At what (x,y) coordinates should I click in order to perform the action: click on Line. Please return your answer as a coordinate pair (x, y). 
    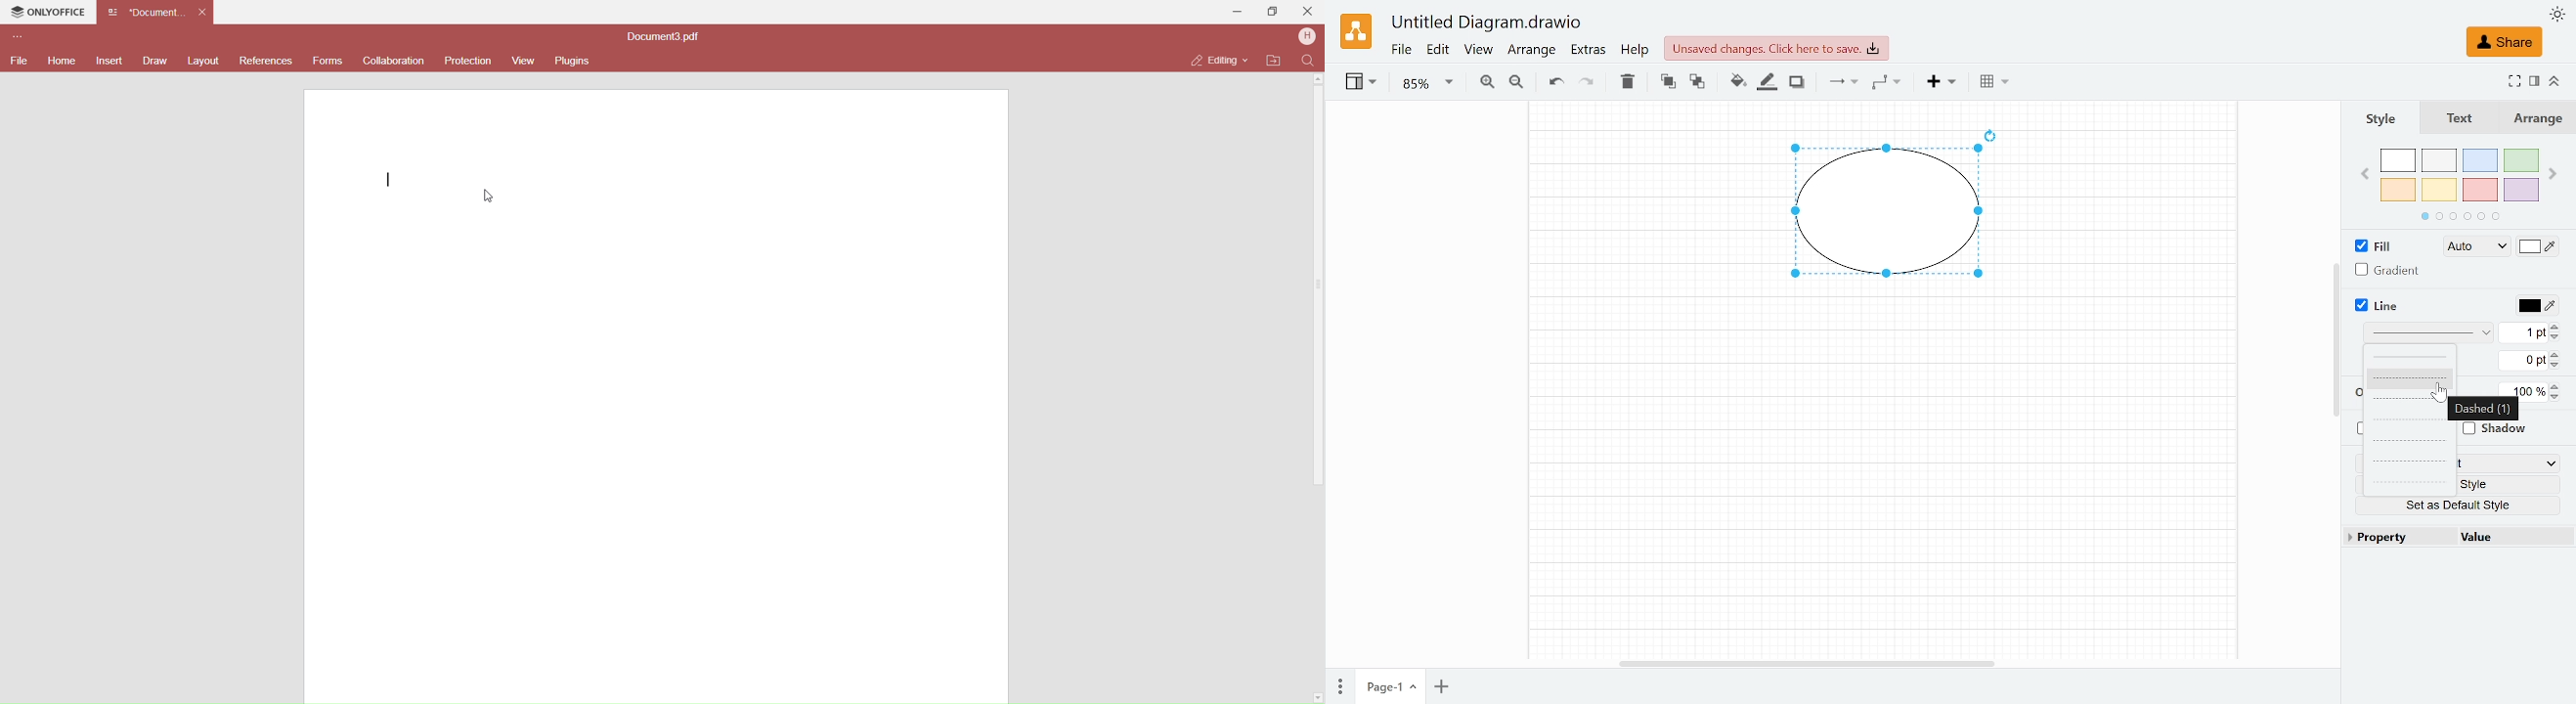
    Looking at the image, I should click on (2390, 306).